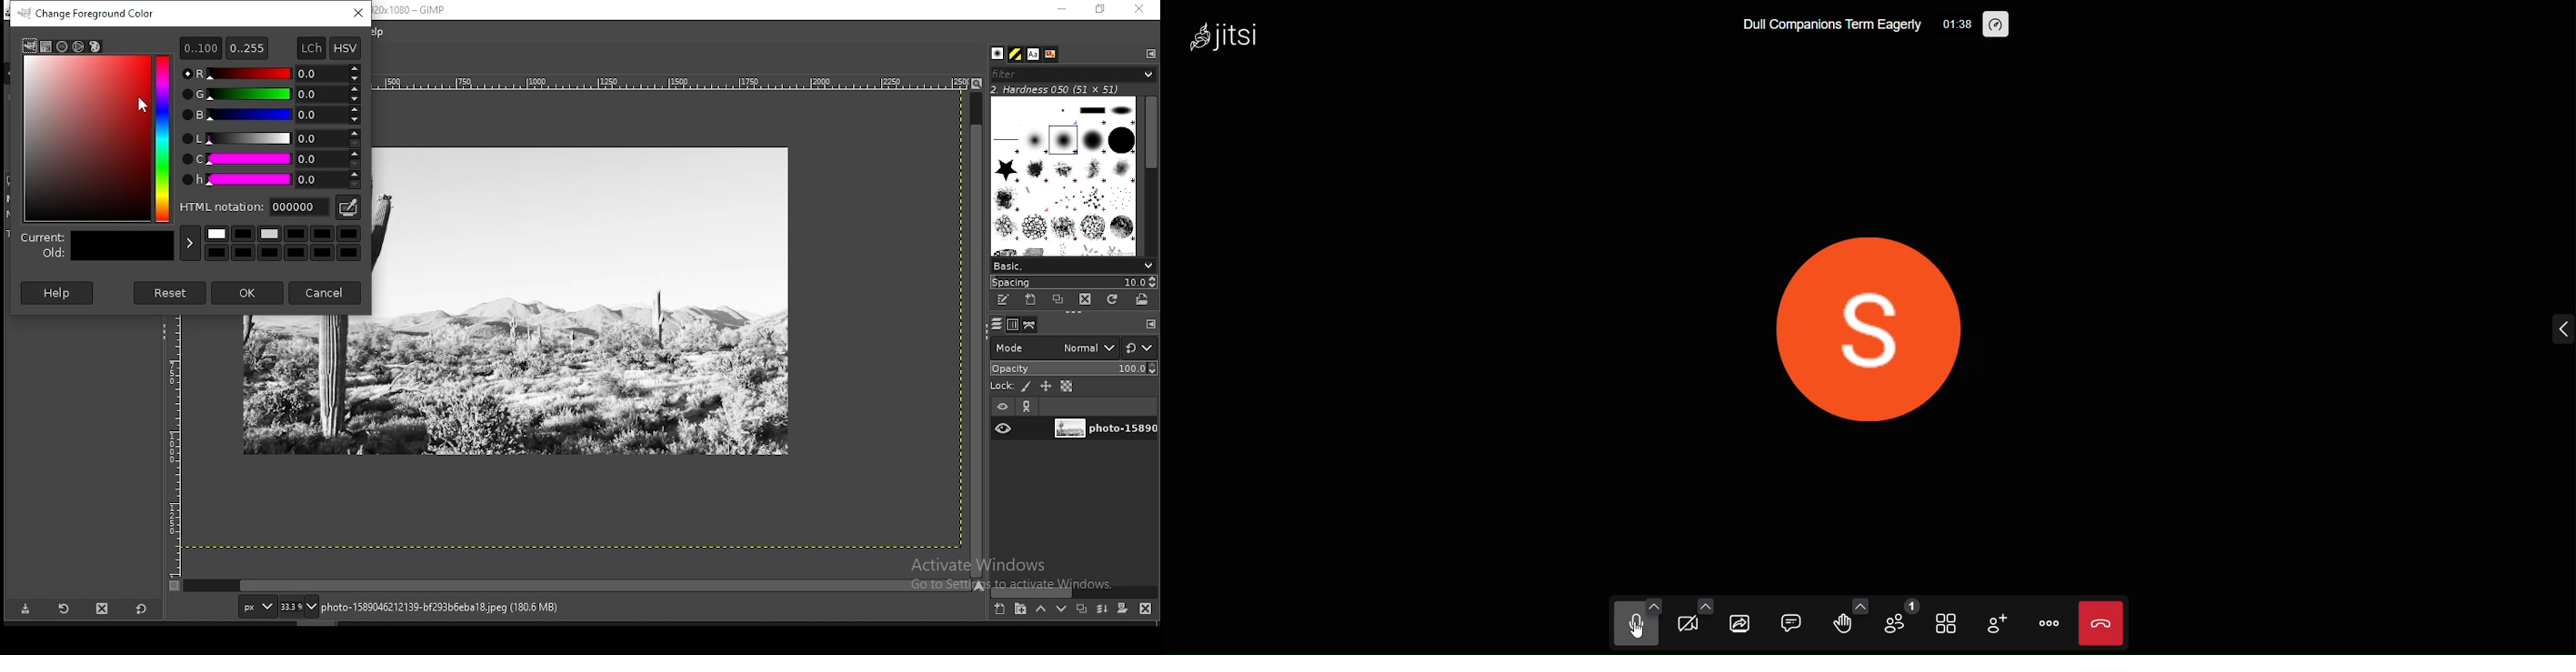 The image size is (2576, 672). What do you see at coordinates (98, 137) in the screenshot?
I see `color map` at bounding box center [98, 137].